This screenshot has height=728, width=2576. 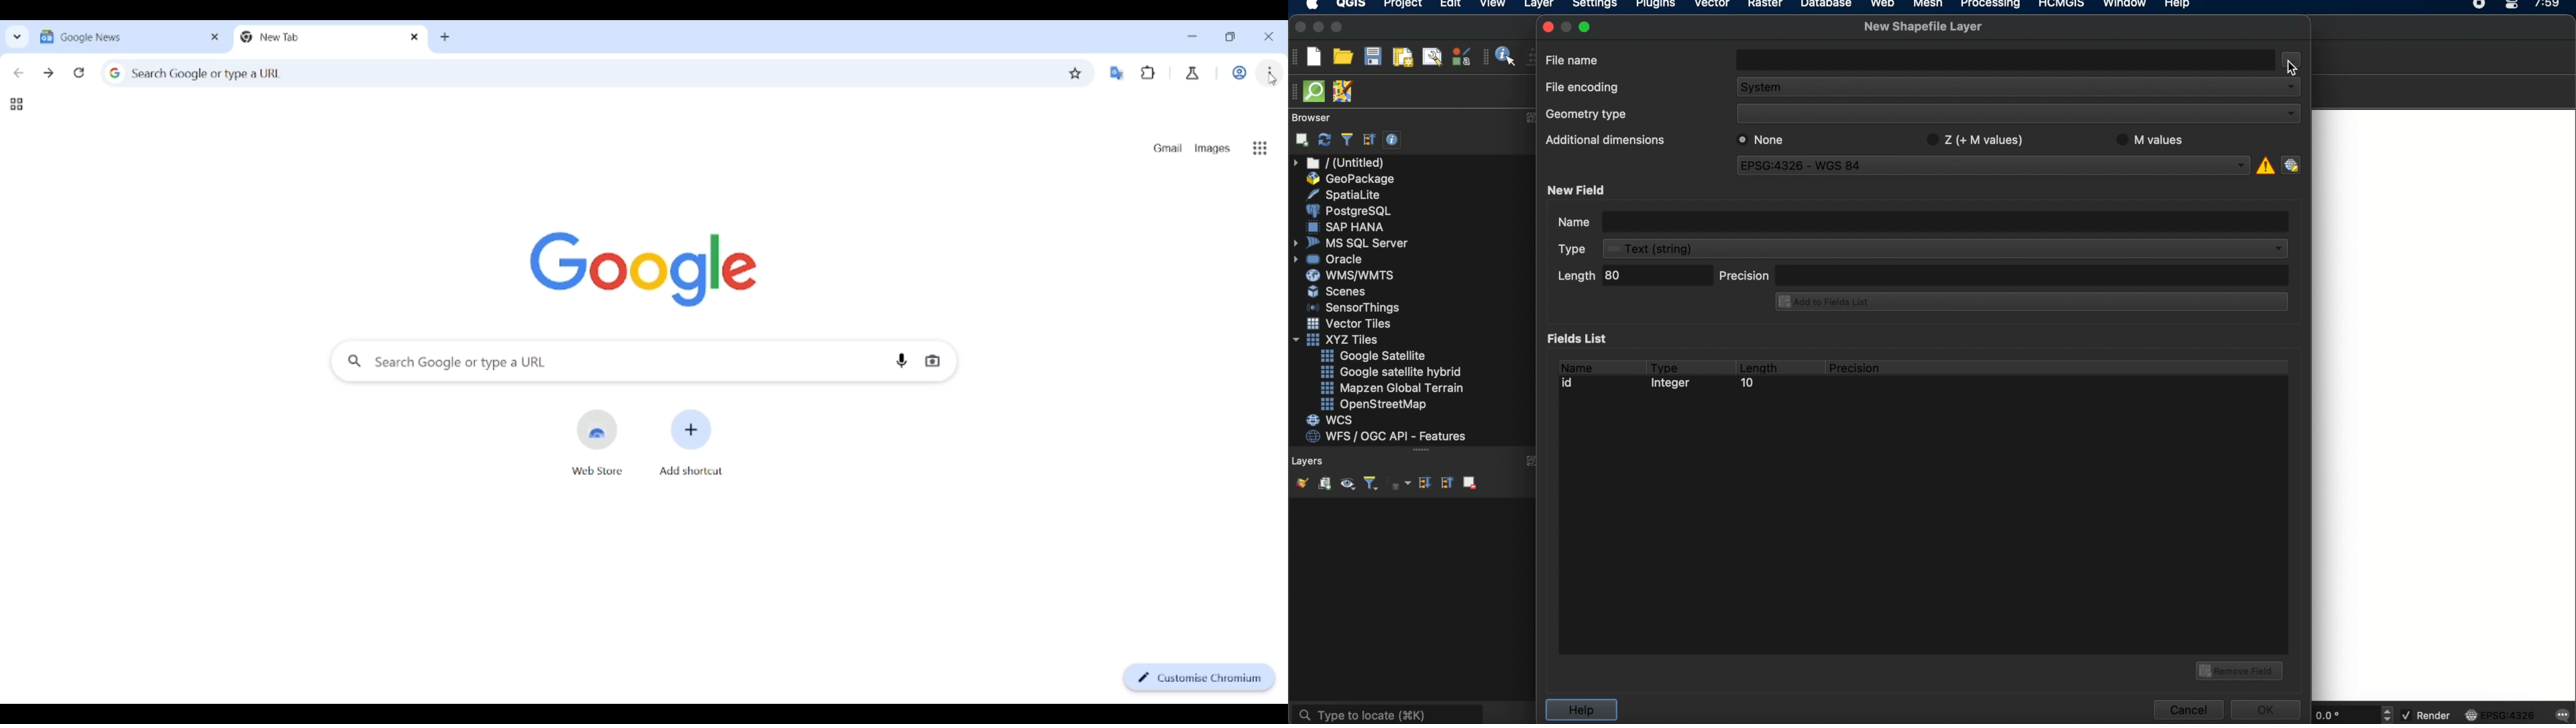 I want to click on Google apps, so click(x=1260, y=149).